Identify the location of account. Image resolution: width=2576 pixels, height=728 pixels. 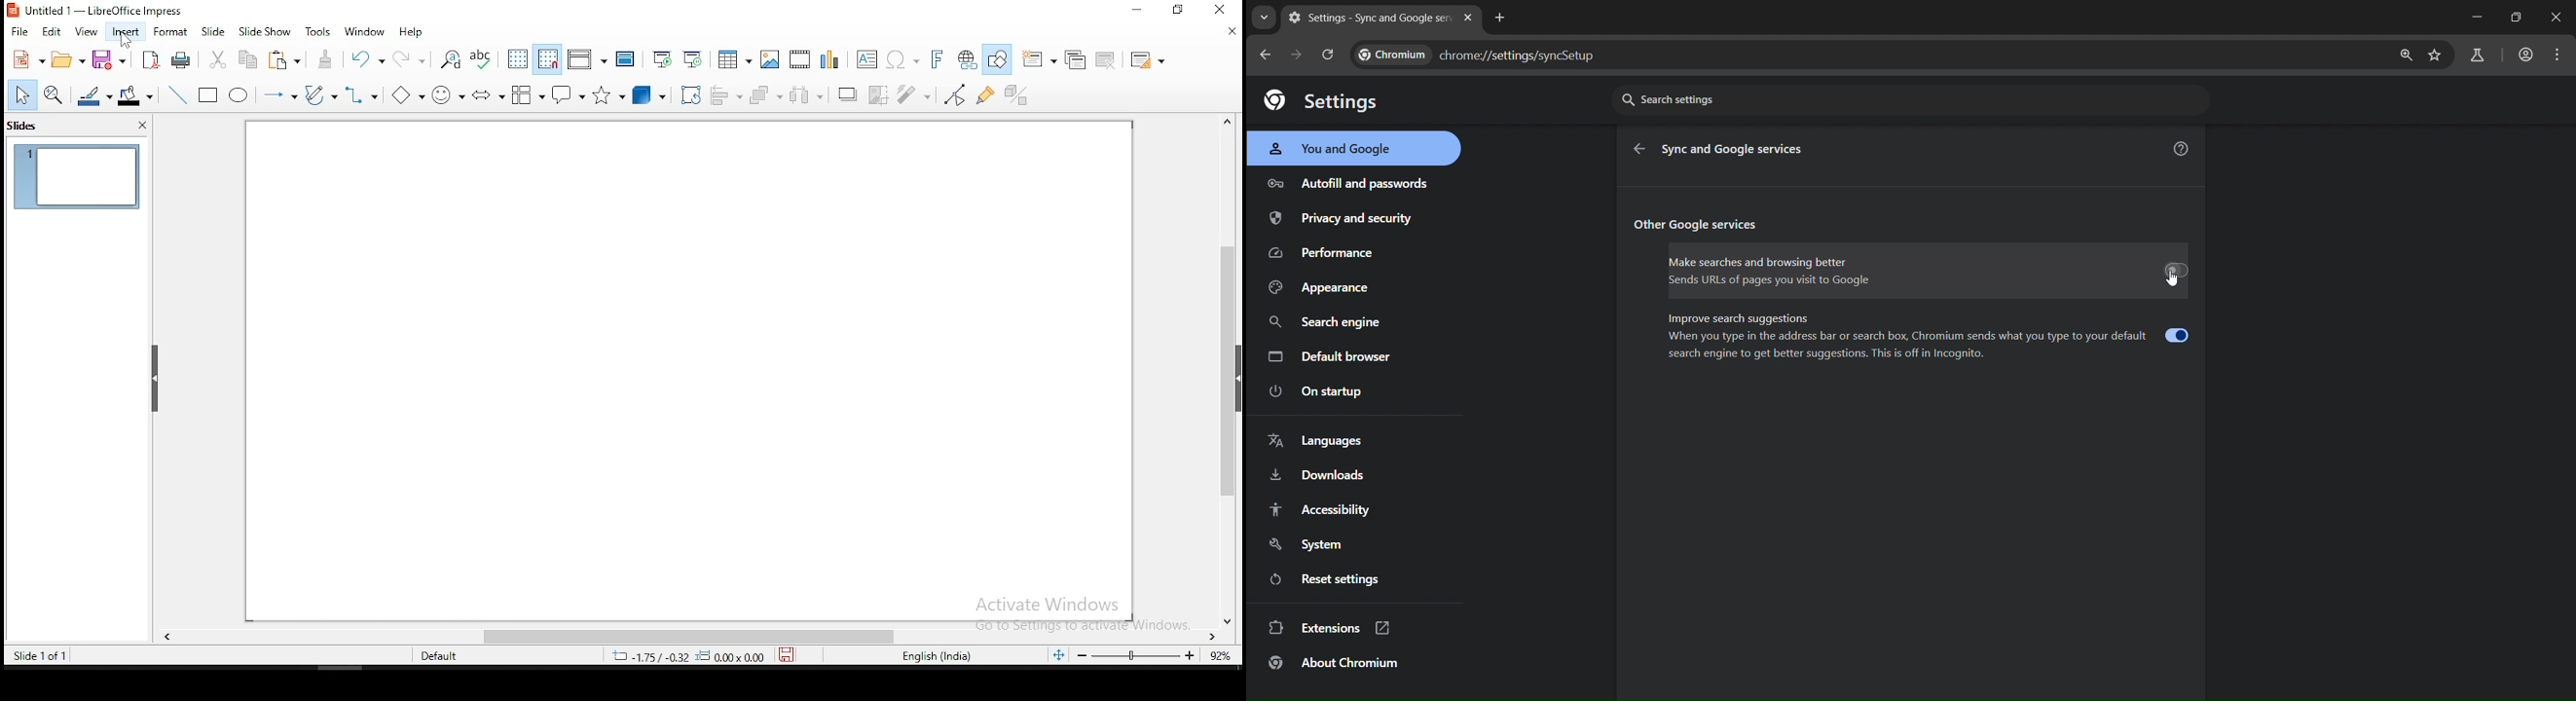
(2526, 53).